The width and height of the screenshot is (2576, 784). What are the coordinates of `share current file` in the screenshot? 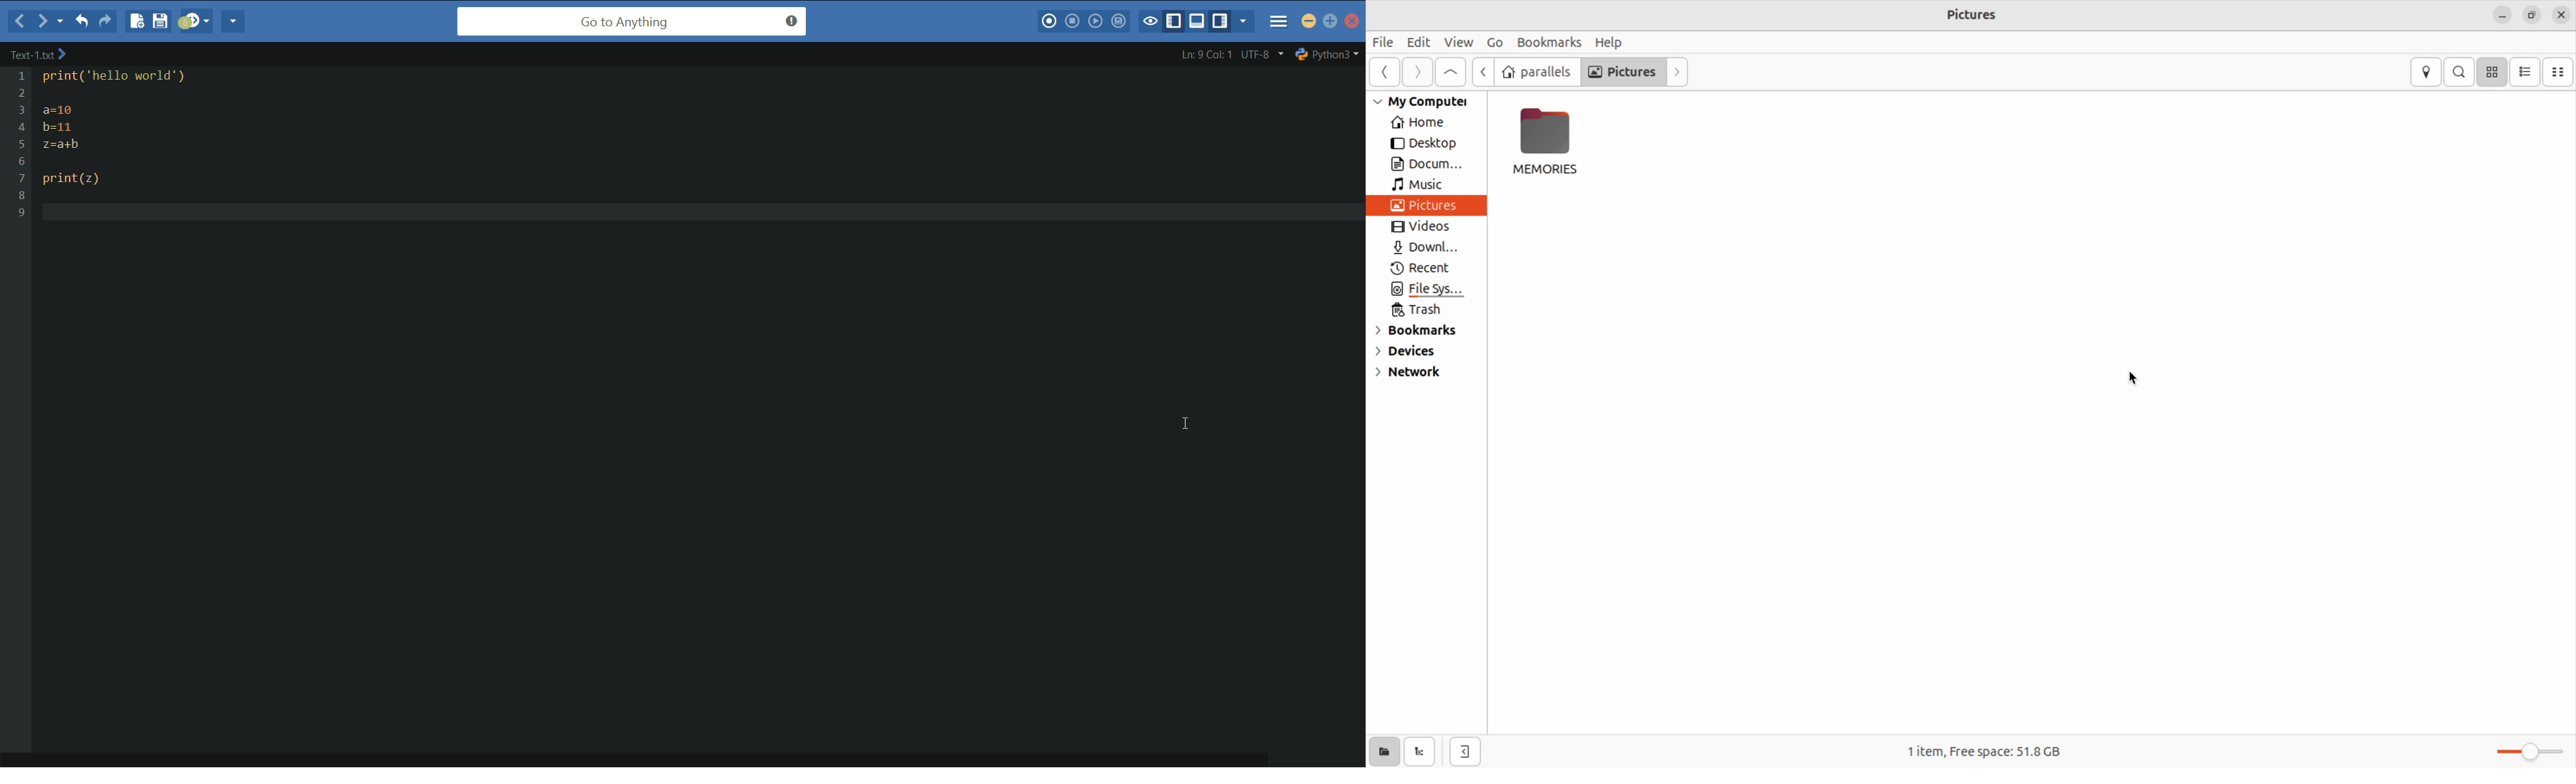 It's located at (235, 23).